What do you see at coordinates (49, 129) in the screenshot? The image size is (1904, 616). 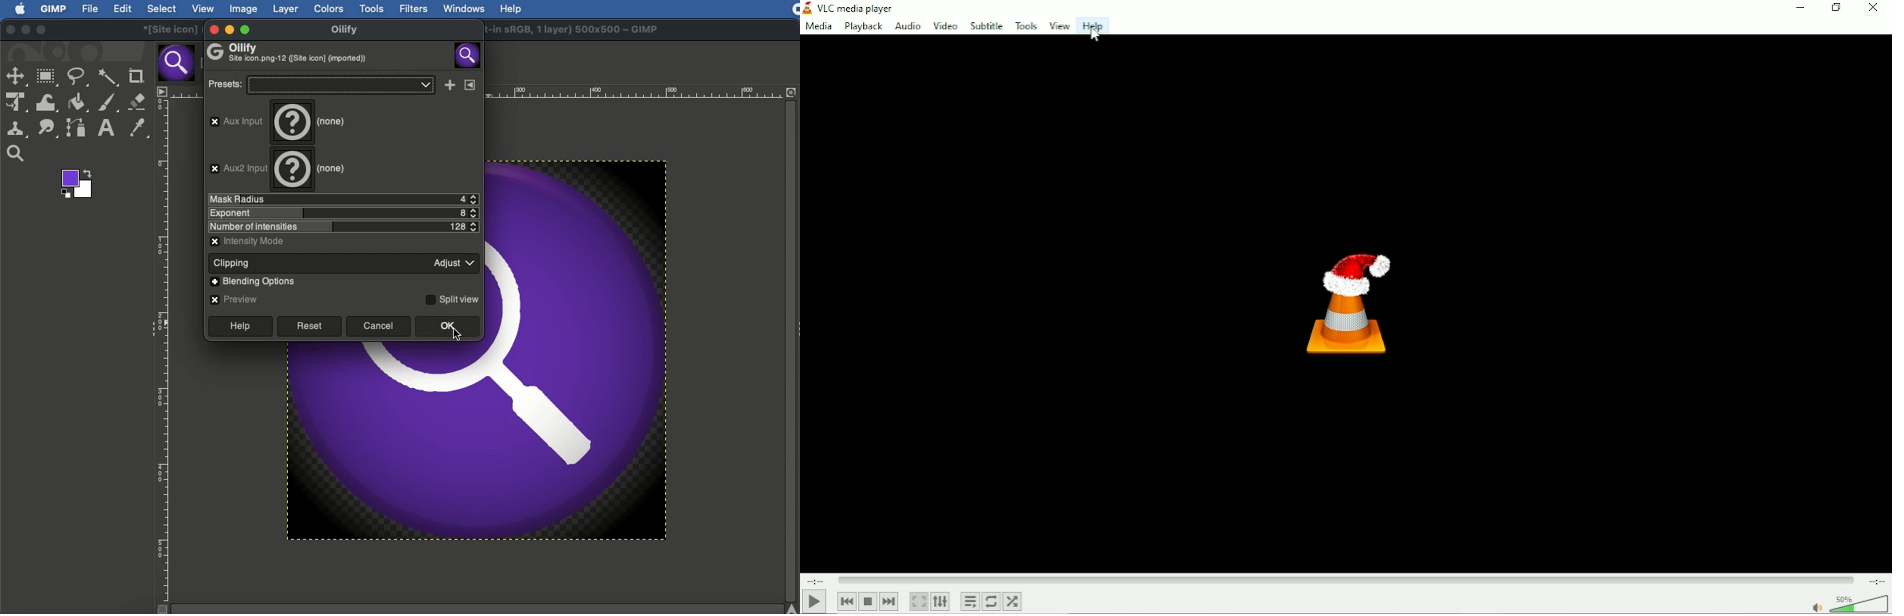 I see `Smudge tool` at bounding box center [49, 129].